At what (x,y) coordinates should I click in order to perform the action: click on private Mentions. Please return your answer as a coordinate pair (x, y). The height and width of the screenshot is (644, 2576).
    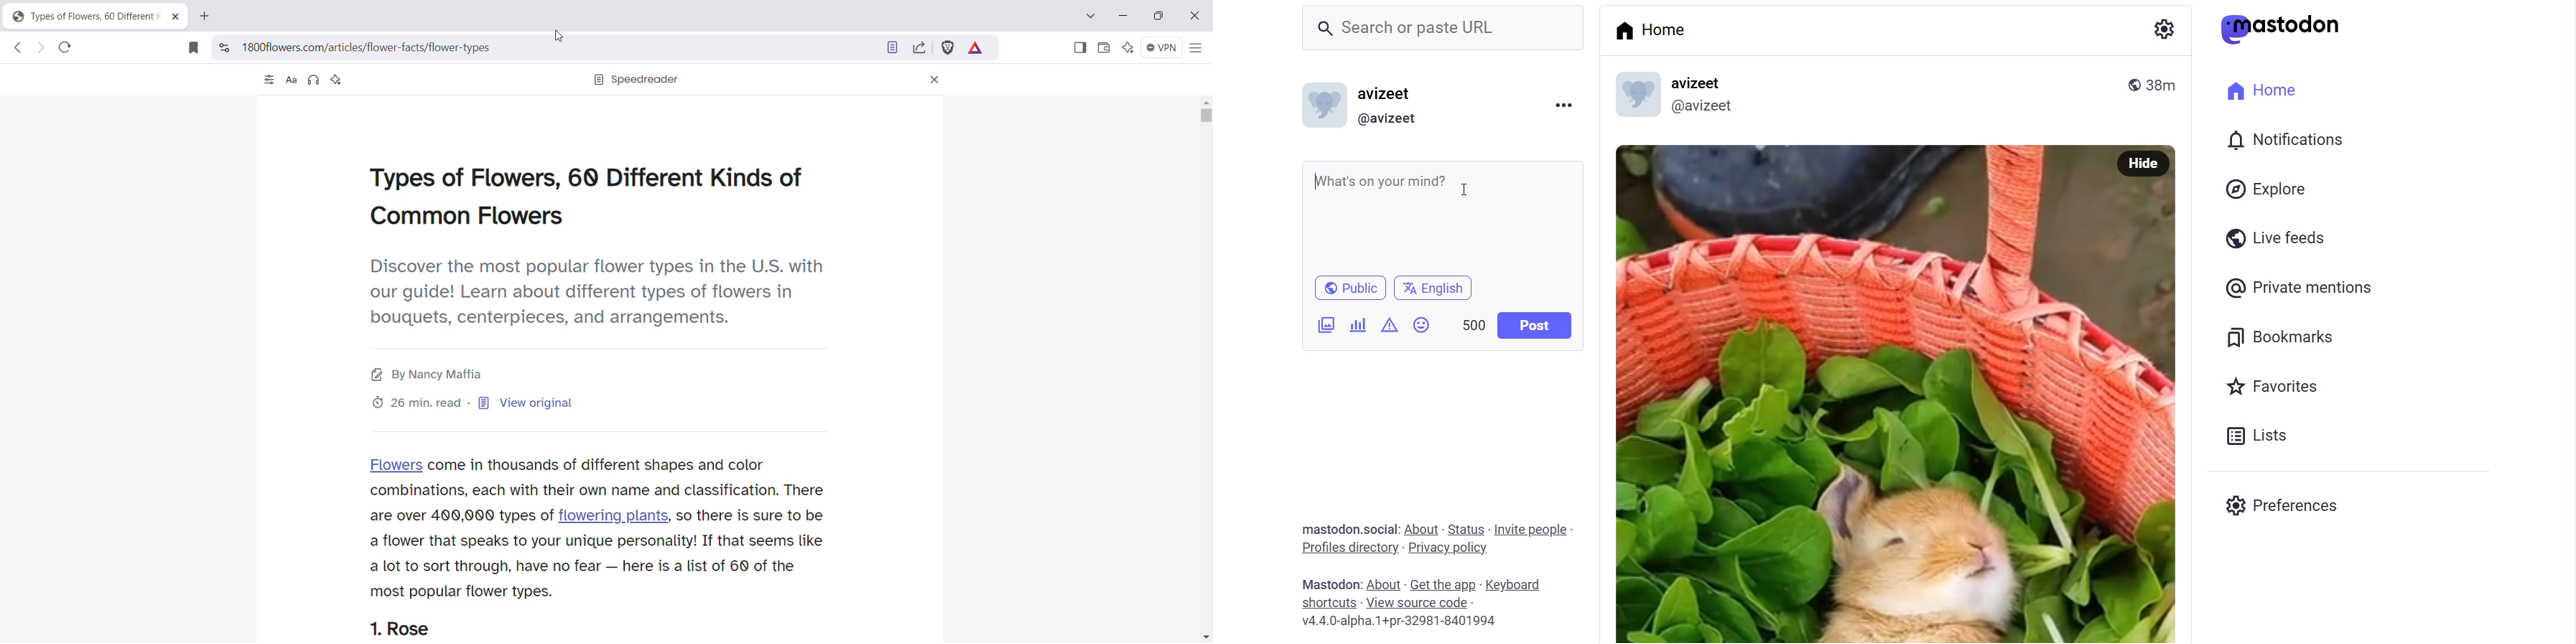
    Looking at the image, I should click on (2297, 288).